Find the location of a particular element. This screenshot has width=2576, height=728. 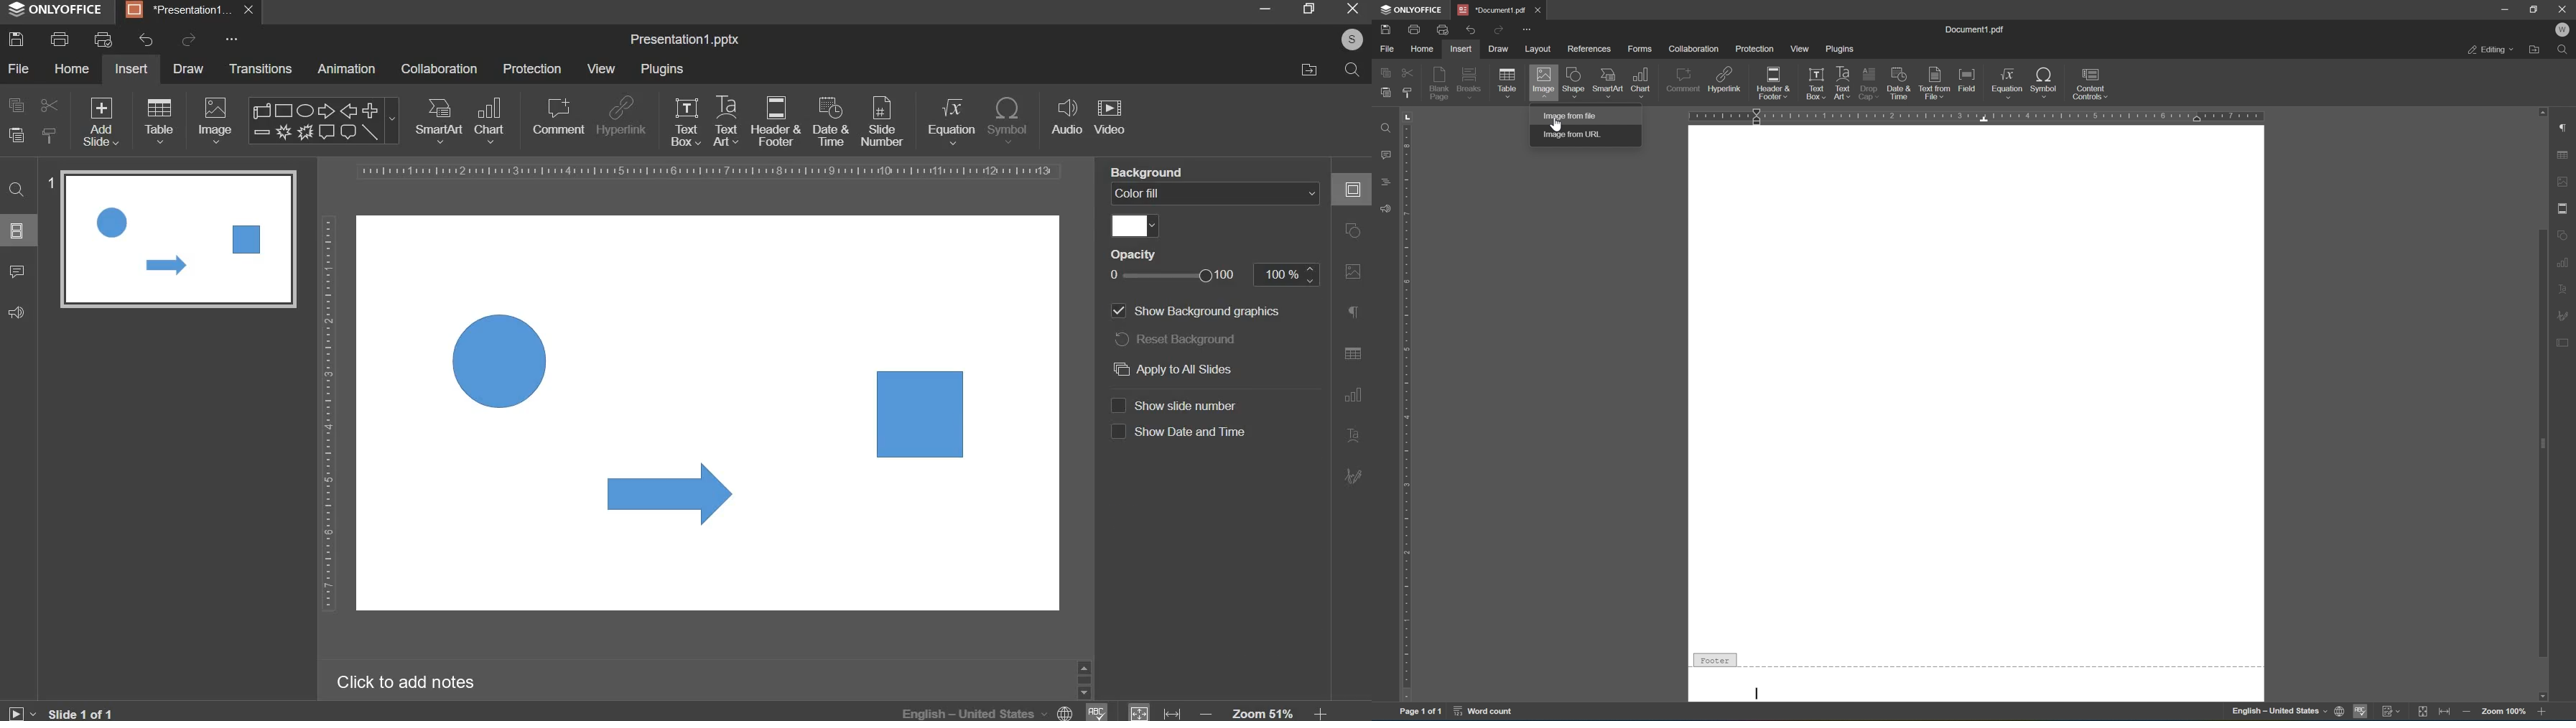

minimize is located at coordinates (2505, 8).